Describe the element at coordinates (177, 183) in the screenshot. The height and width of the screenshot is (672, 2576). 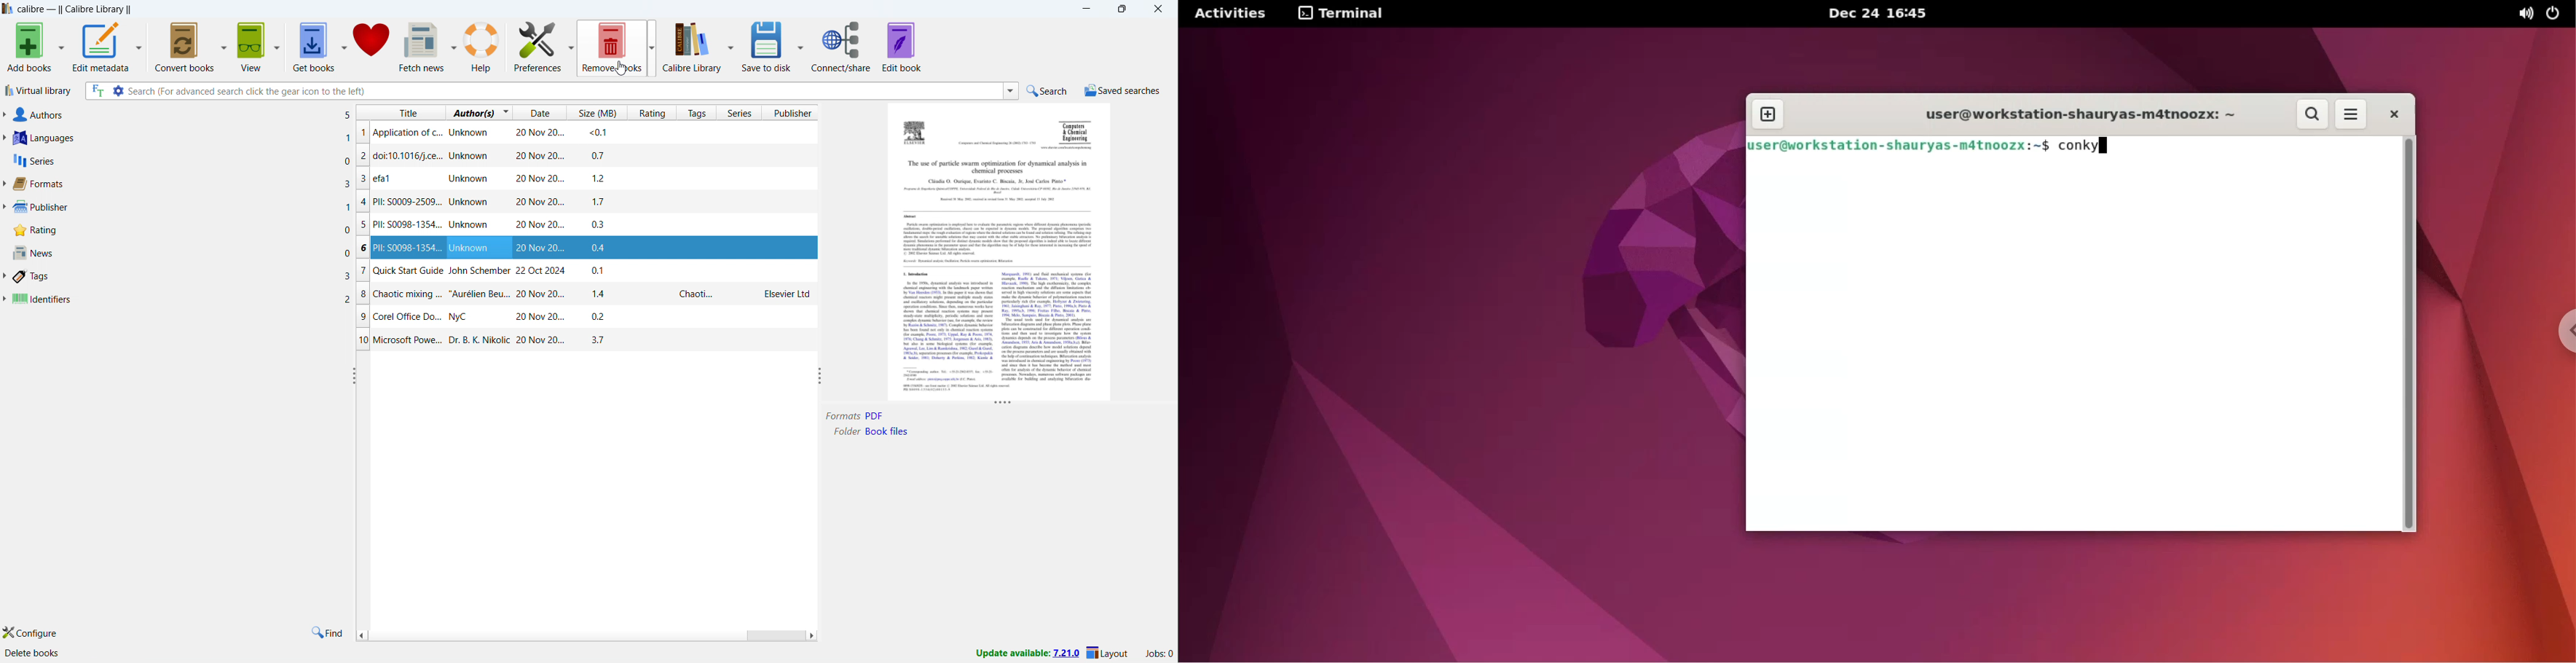
I see `formats` at that location.